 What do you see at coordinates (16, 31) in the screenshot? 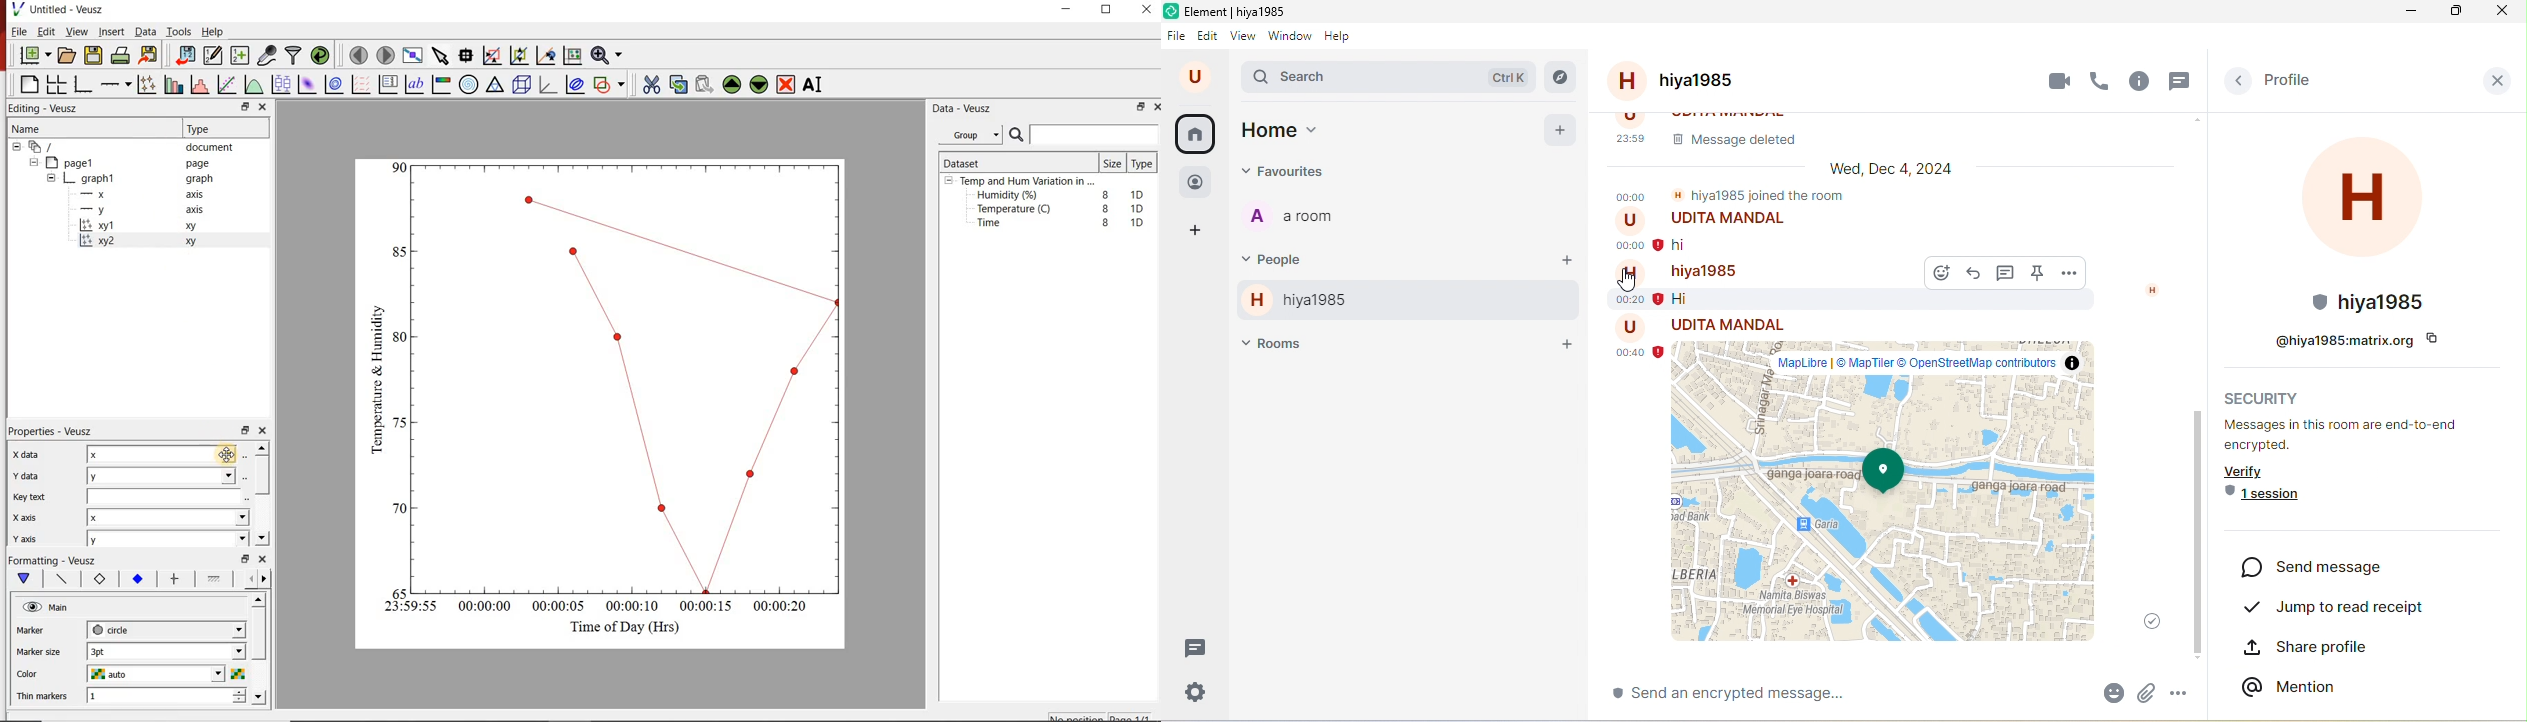
I see `File` at bounding box center [16, 31].